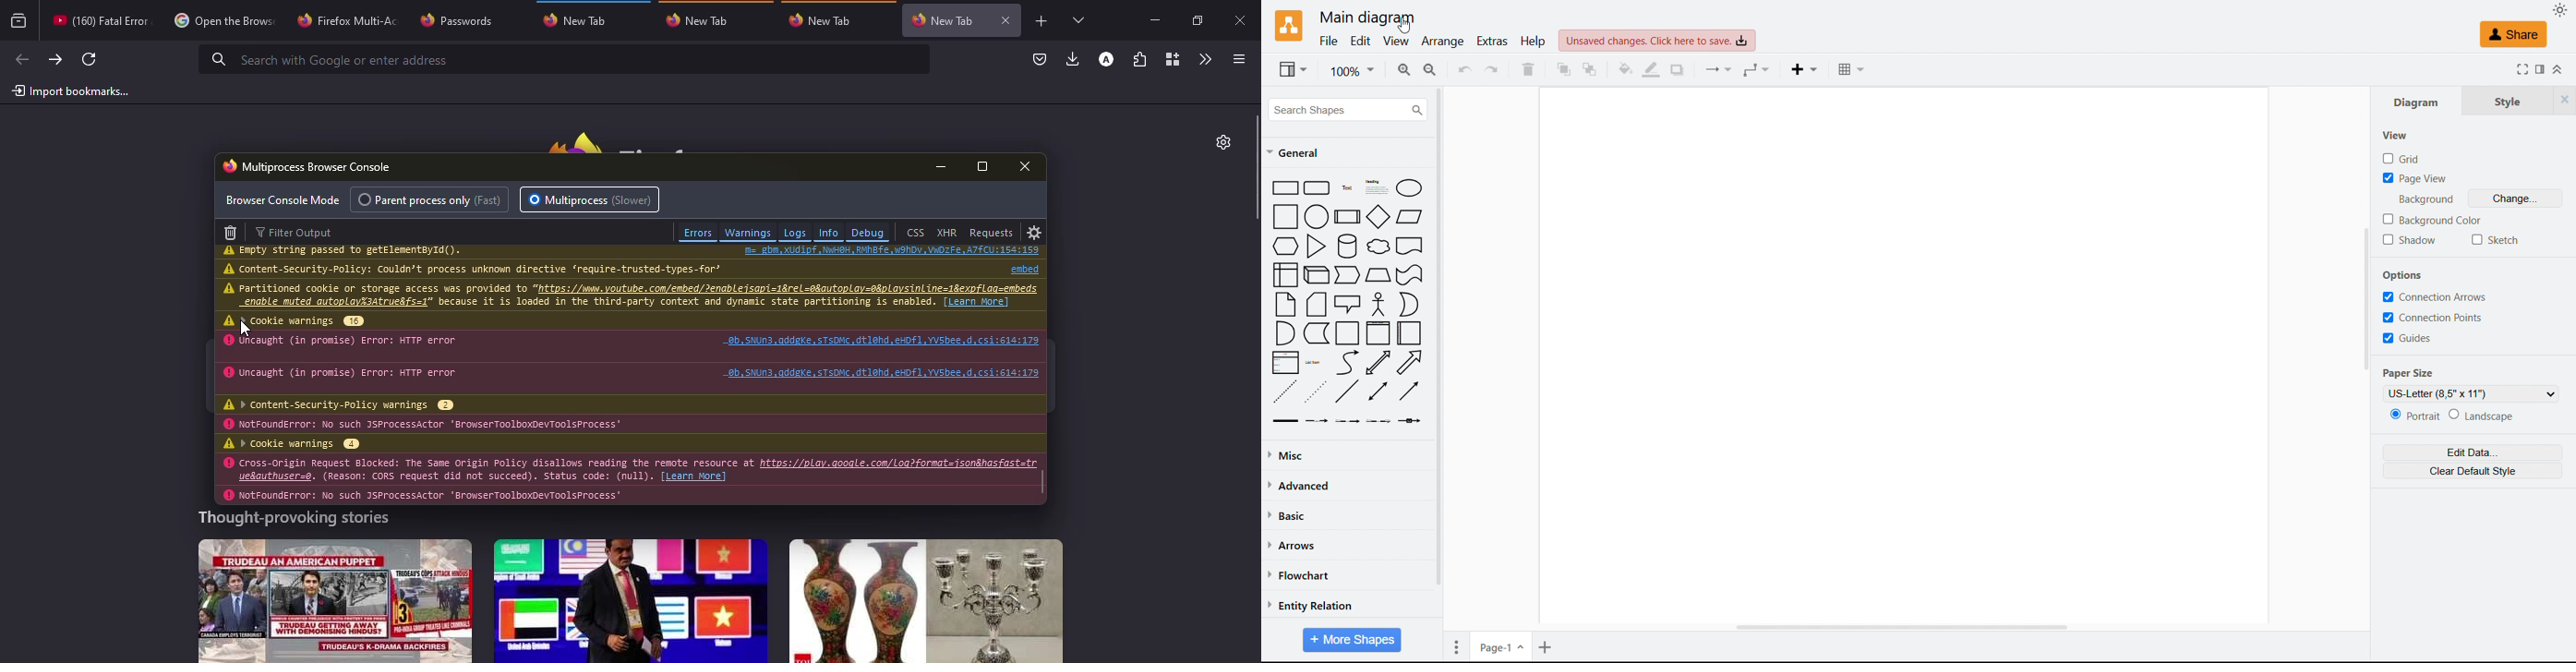  What do you see at coordinates (229, 288) in the screenshot?
I see `warning` at bounding box center [229, 288].